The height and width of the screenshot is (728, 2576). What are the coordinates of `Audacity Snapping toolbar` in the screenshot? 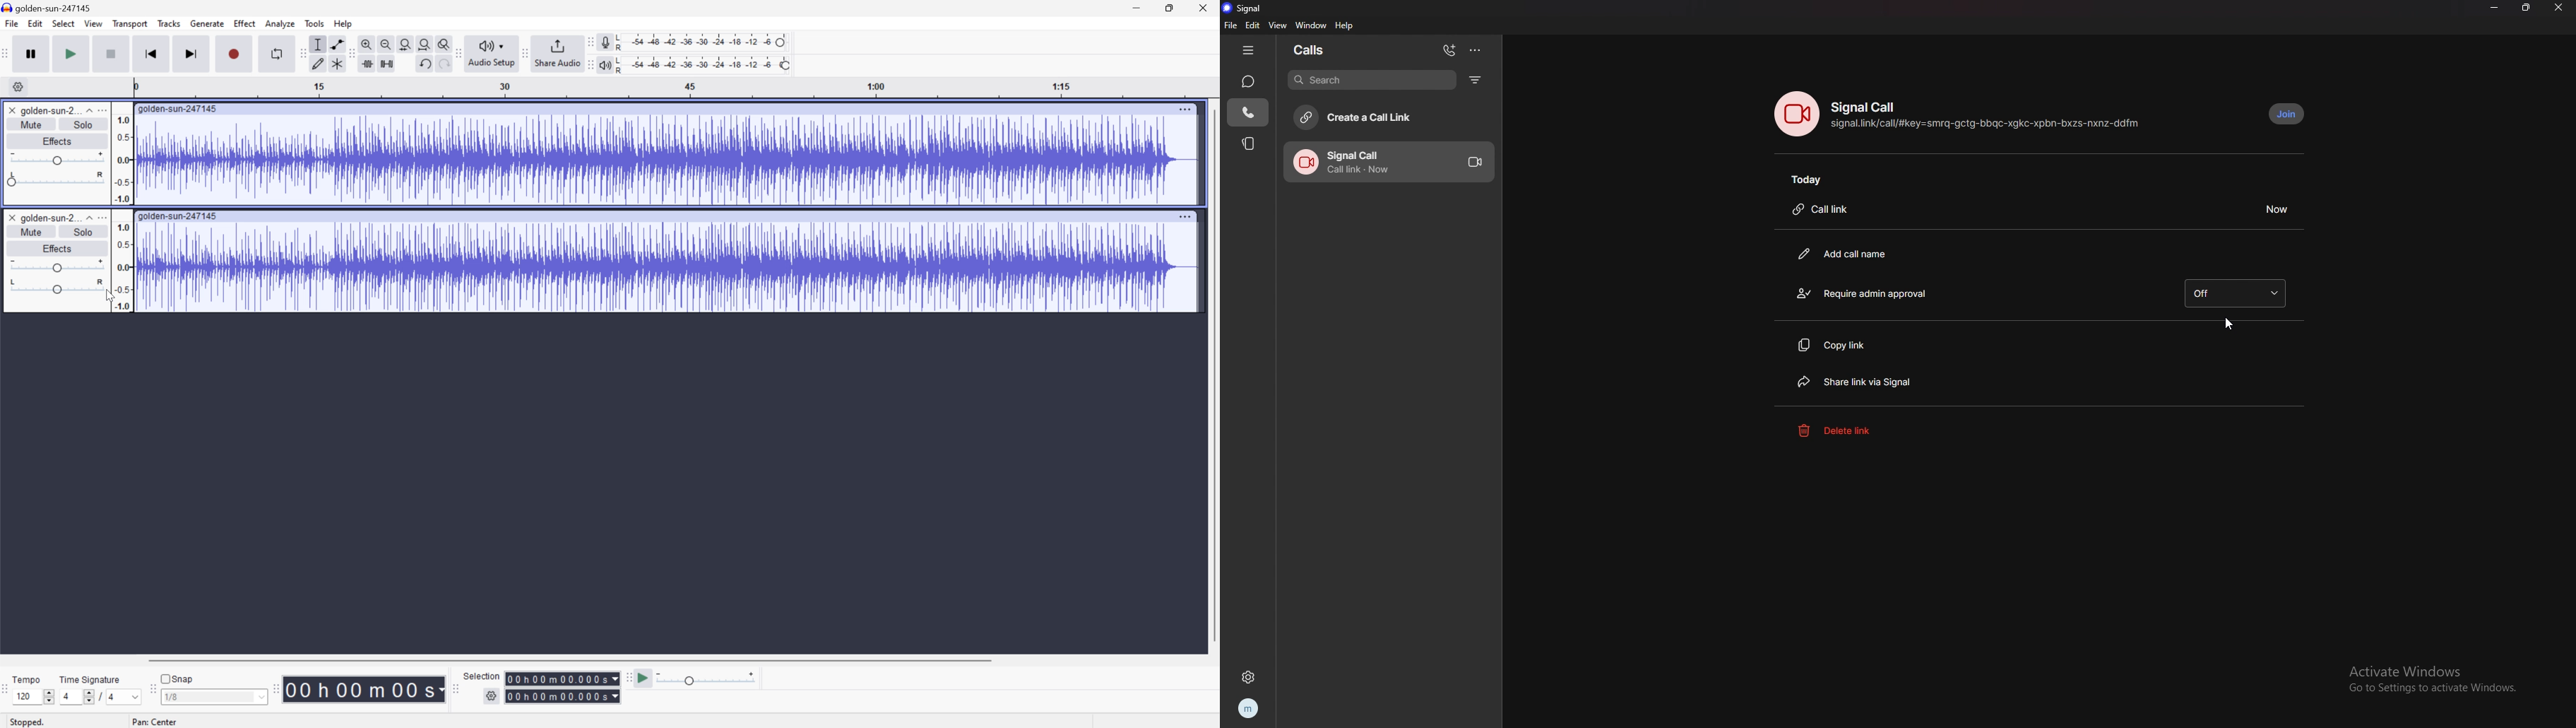 It's located at (155, 687).